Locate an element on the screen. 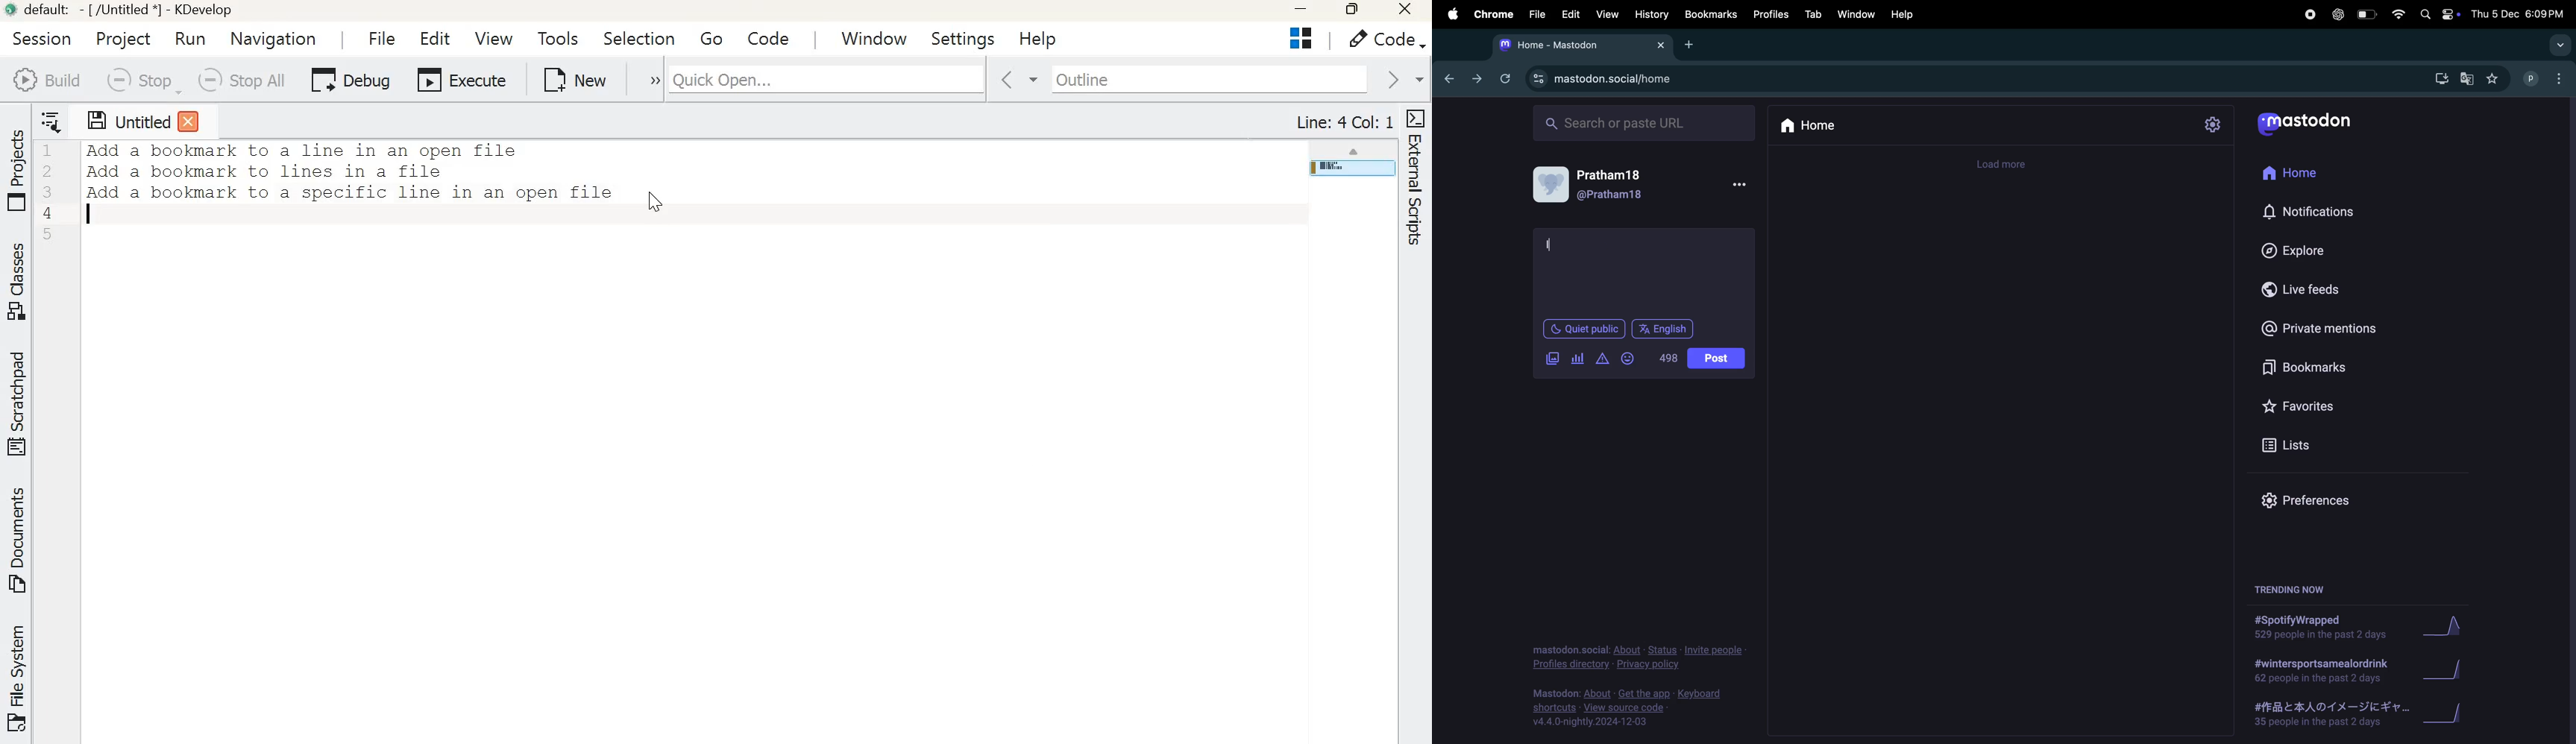 The image size is (2576, 756). forward is located at coordinates (1477, 79).